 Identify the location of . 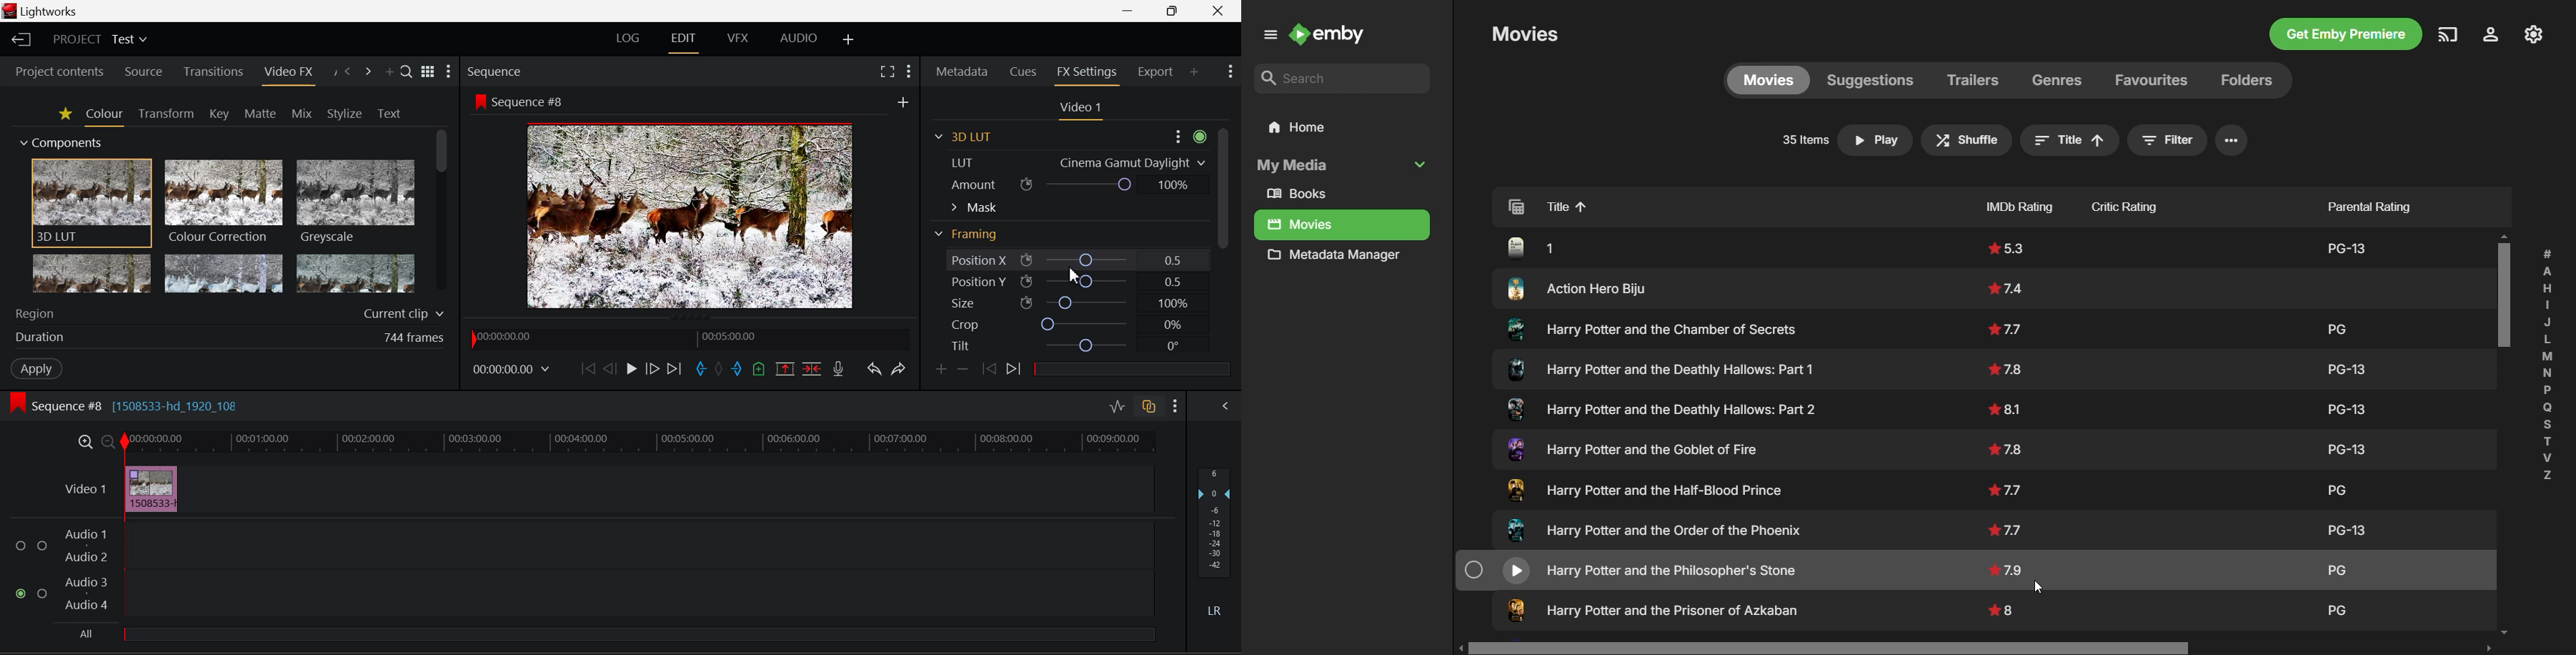
(1296, 164).